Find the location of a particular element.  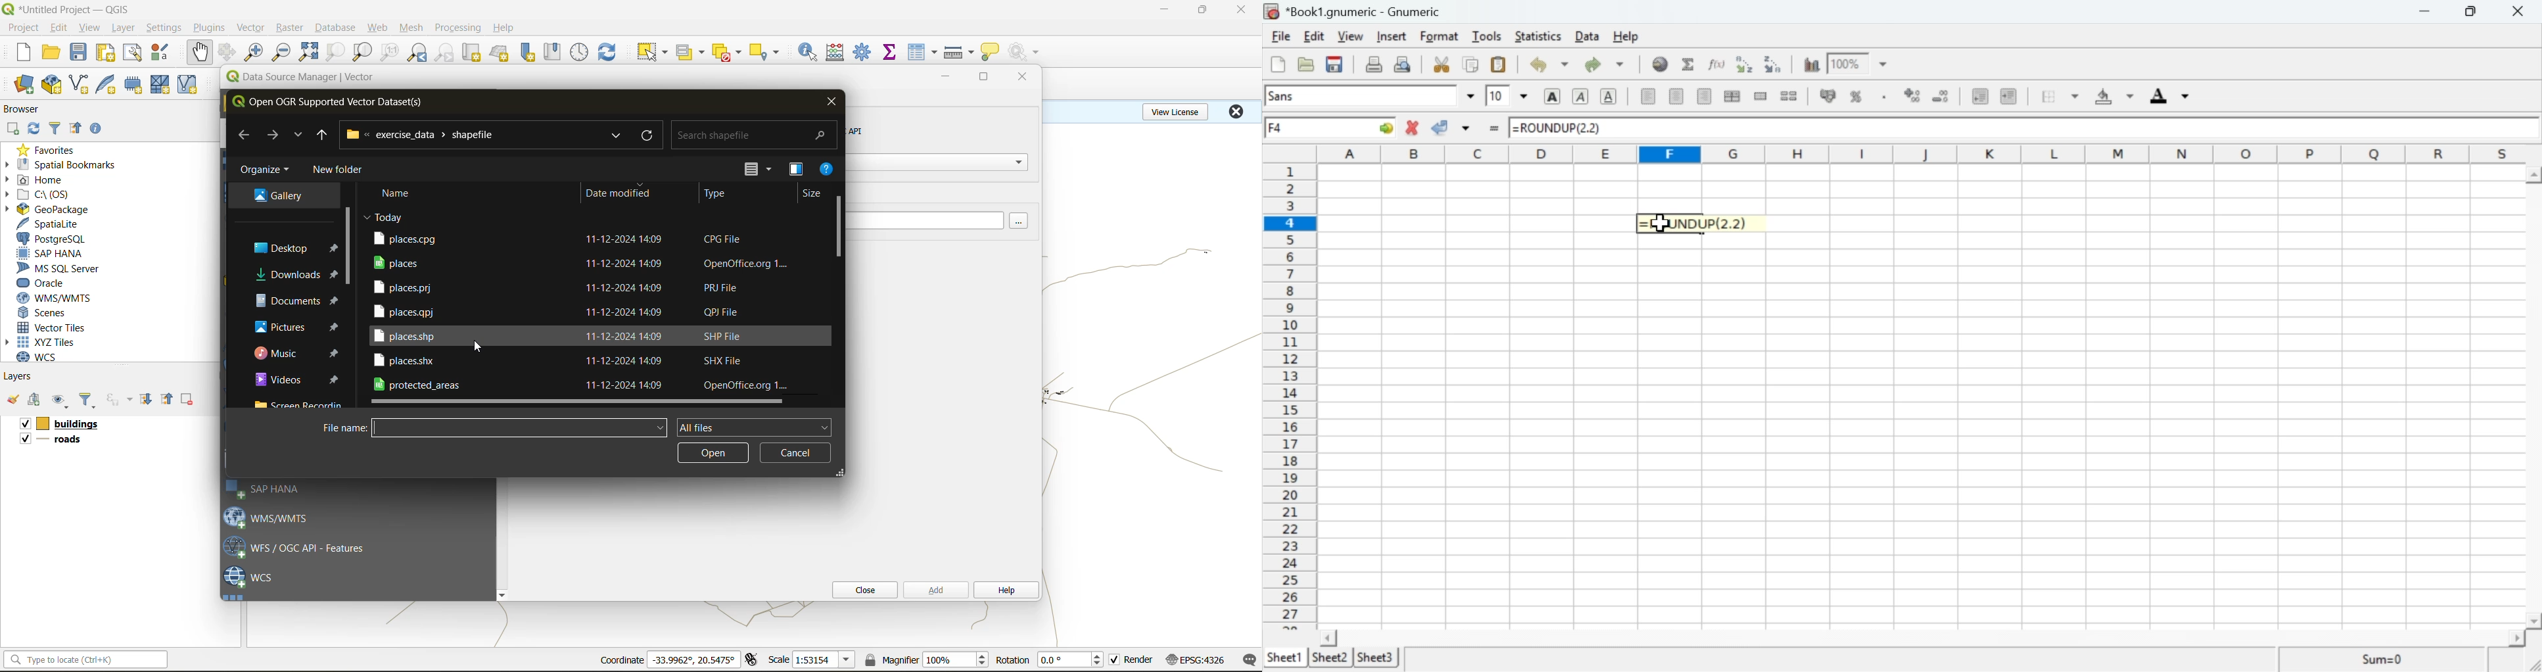

Increase indent is located at coordinates (2008, 94).